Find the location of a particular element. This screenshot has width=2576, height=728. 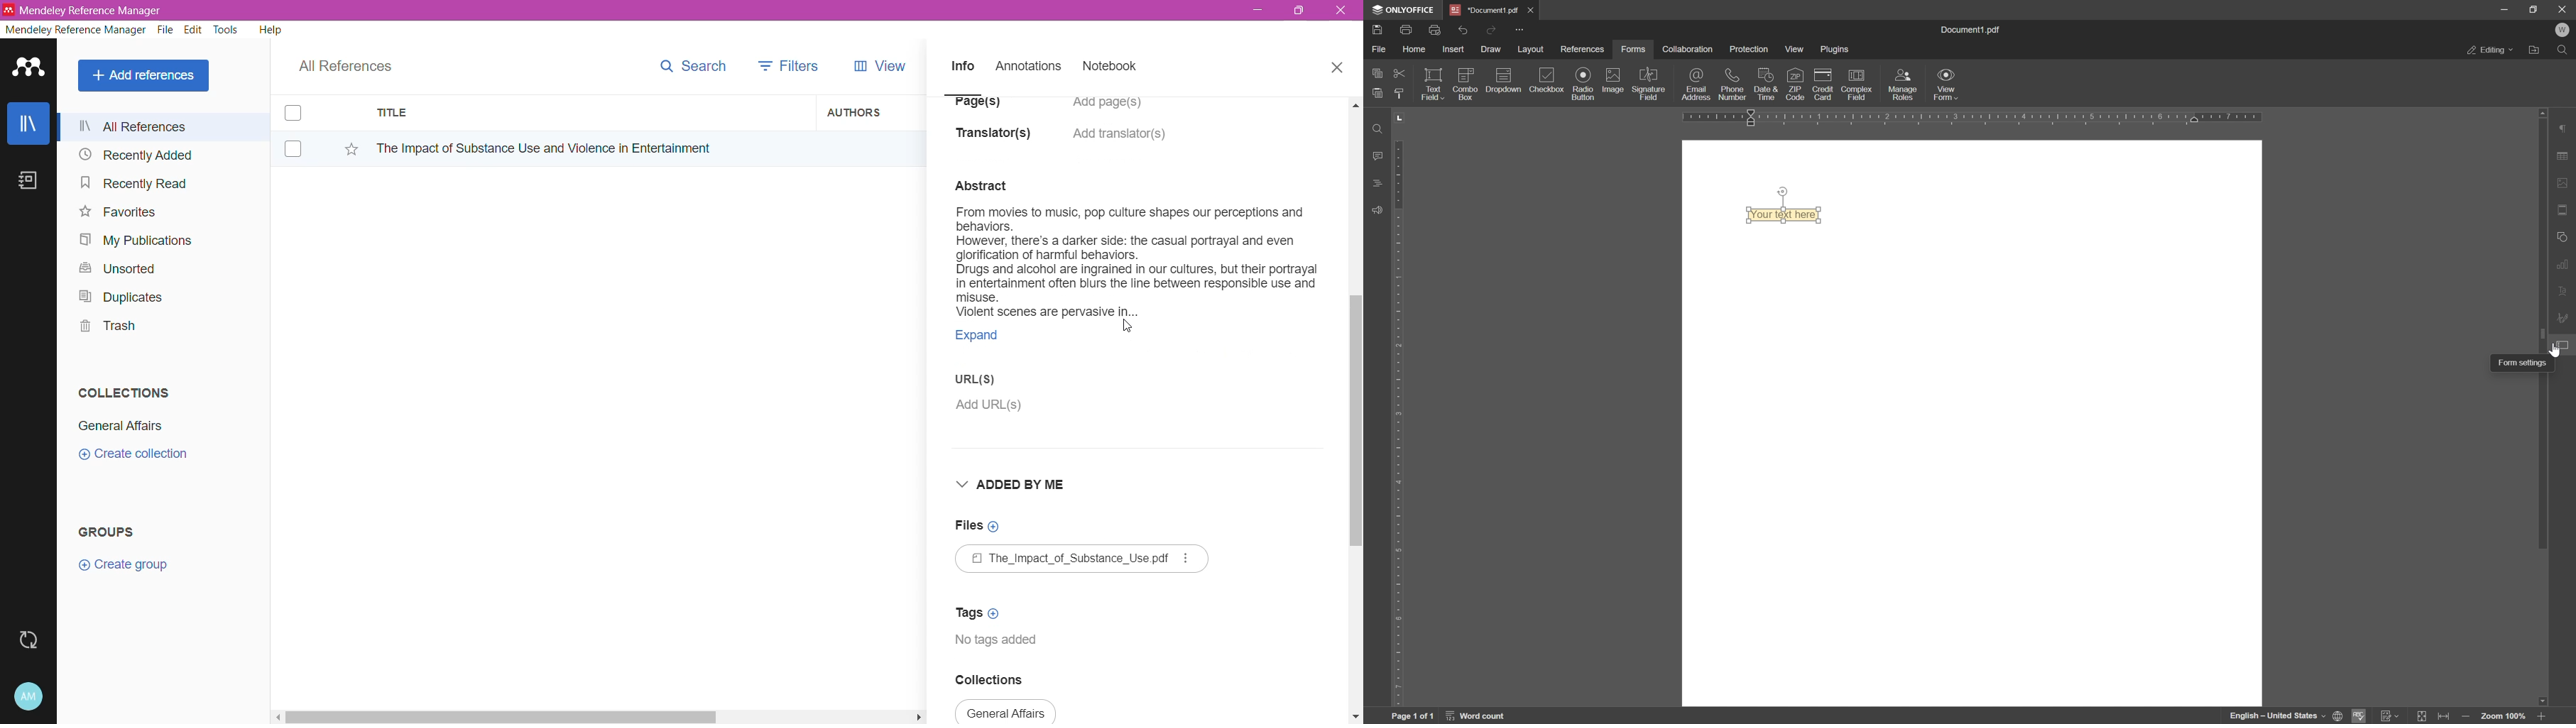

page 1 of 1 is located at coordinates (1414, 716).